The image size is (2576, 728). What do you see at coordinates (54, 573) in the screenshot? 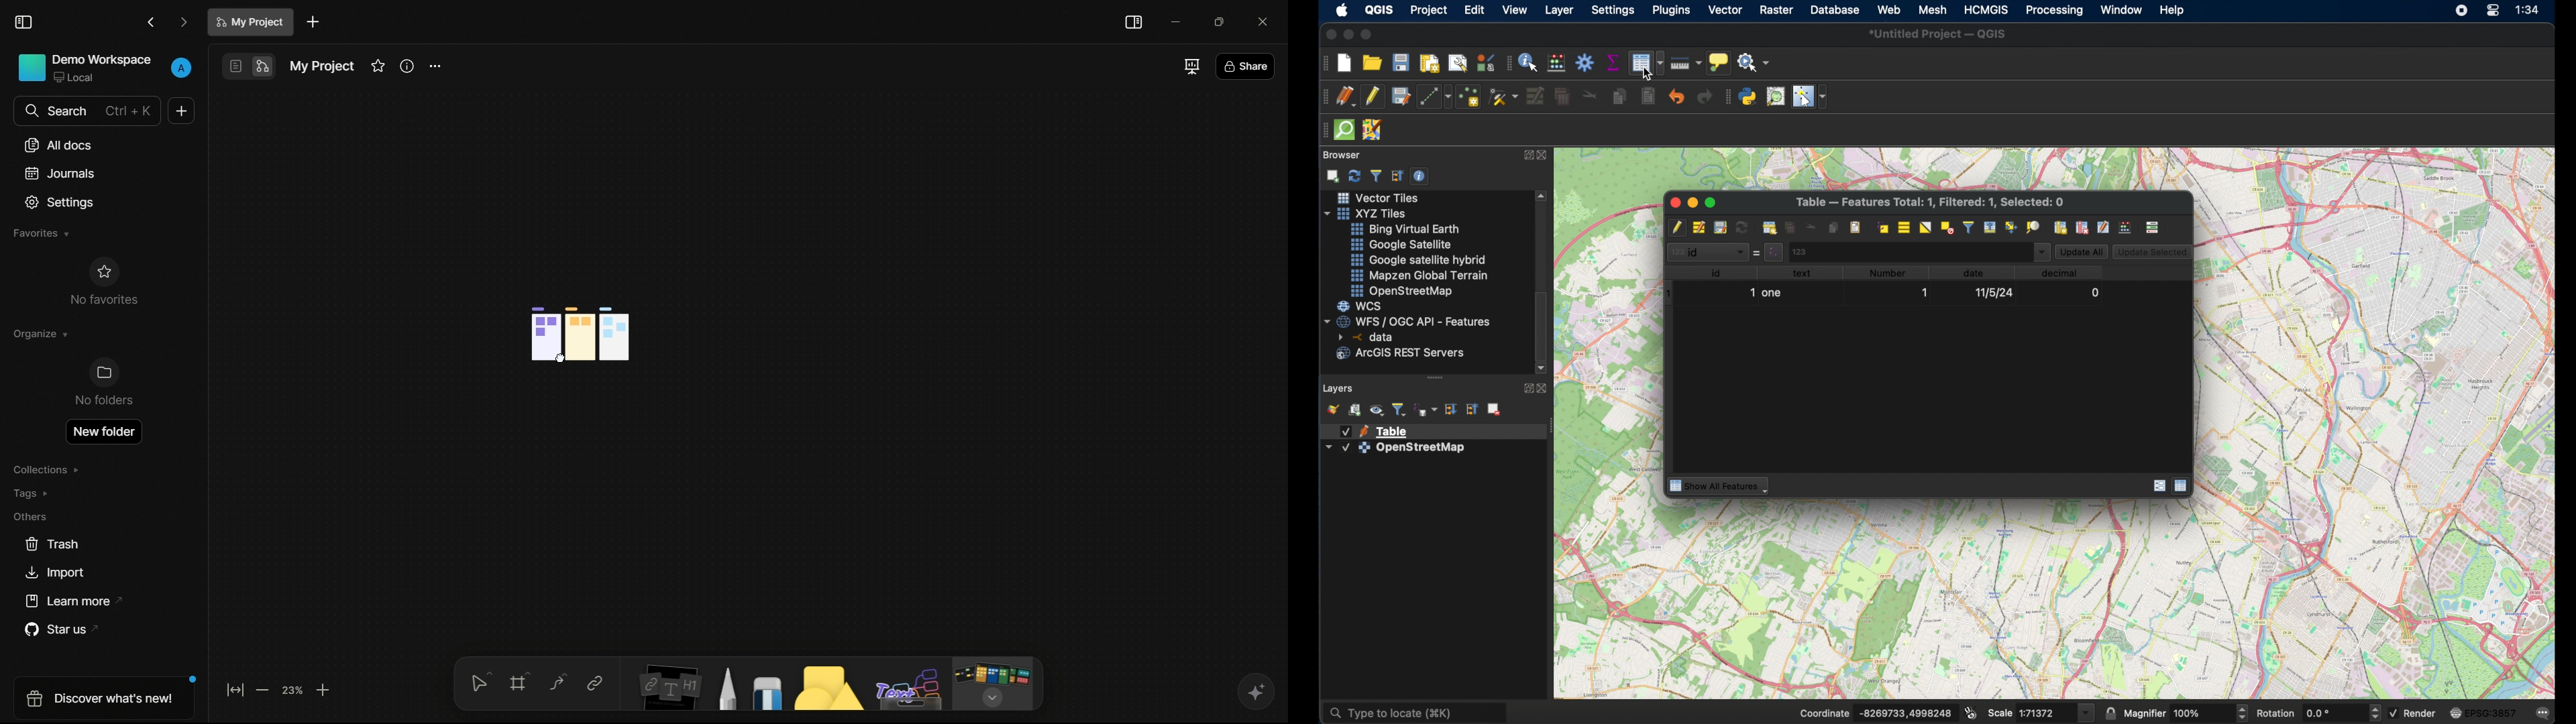
I see `import` at bounding box center [54, 573].